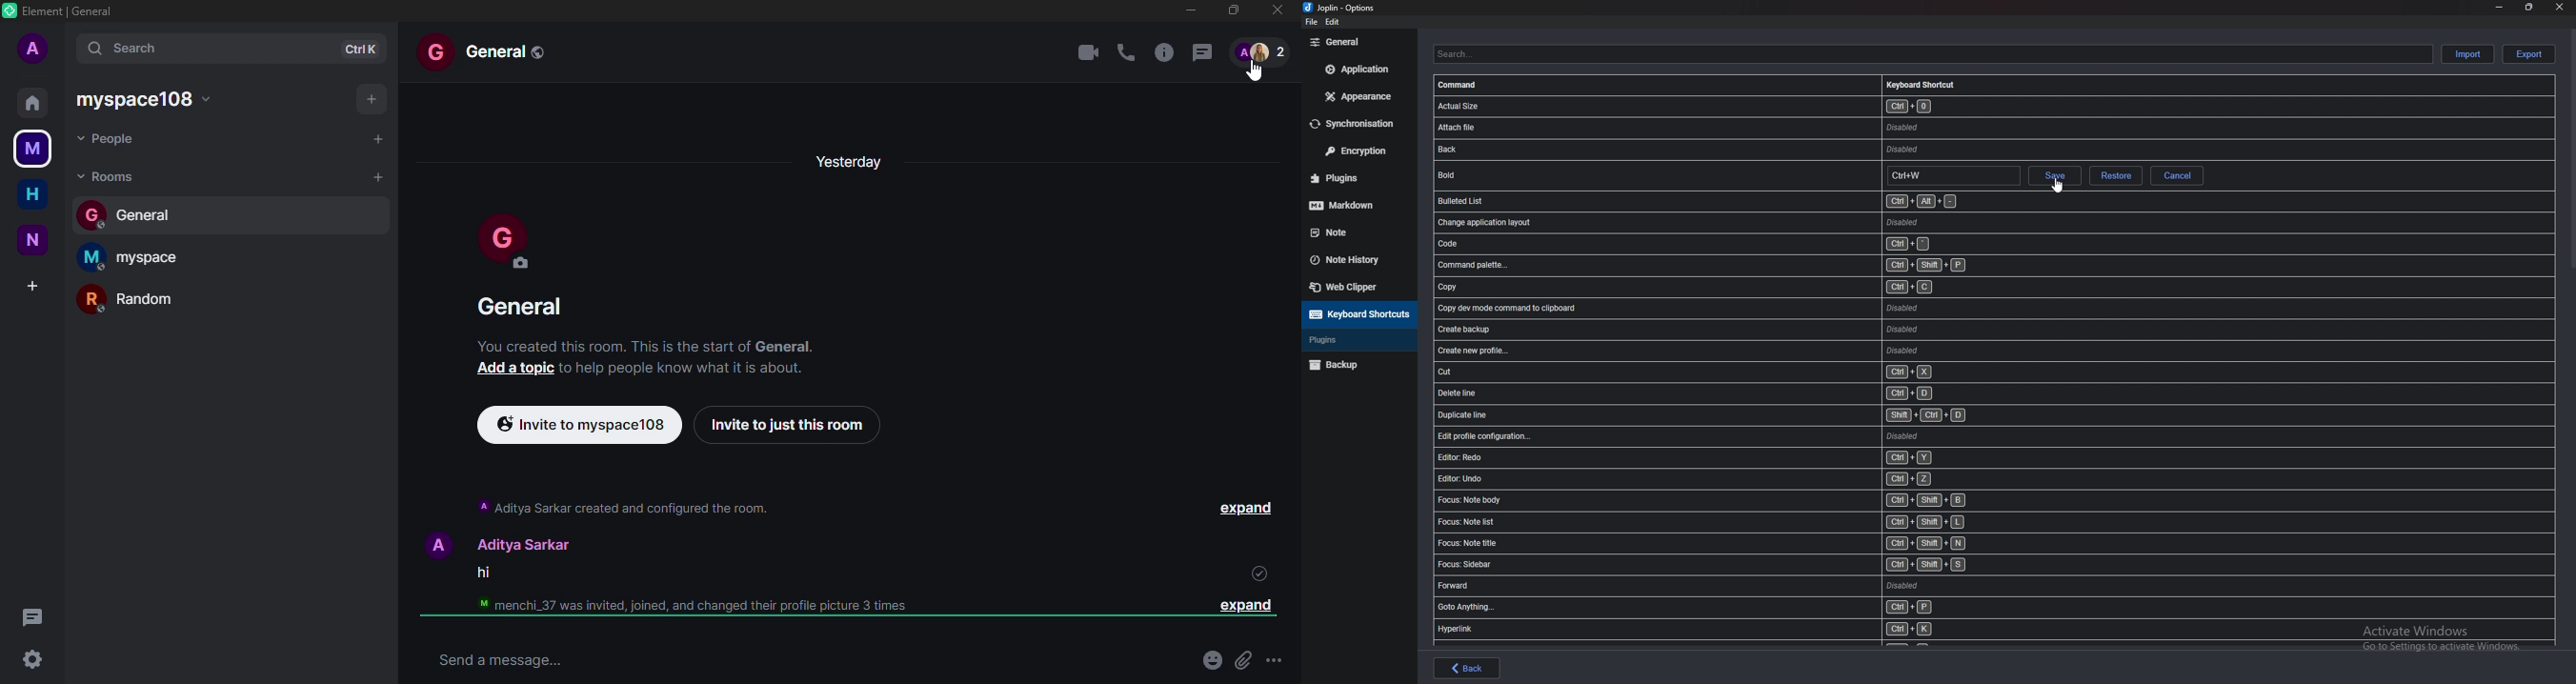  What do you see at coordinates (480, 574) in the screenshot?
I see `hi` at bounding box center [480, 574].